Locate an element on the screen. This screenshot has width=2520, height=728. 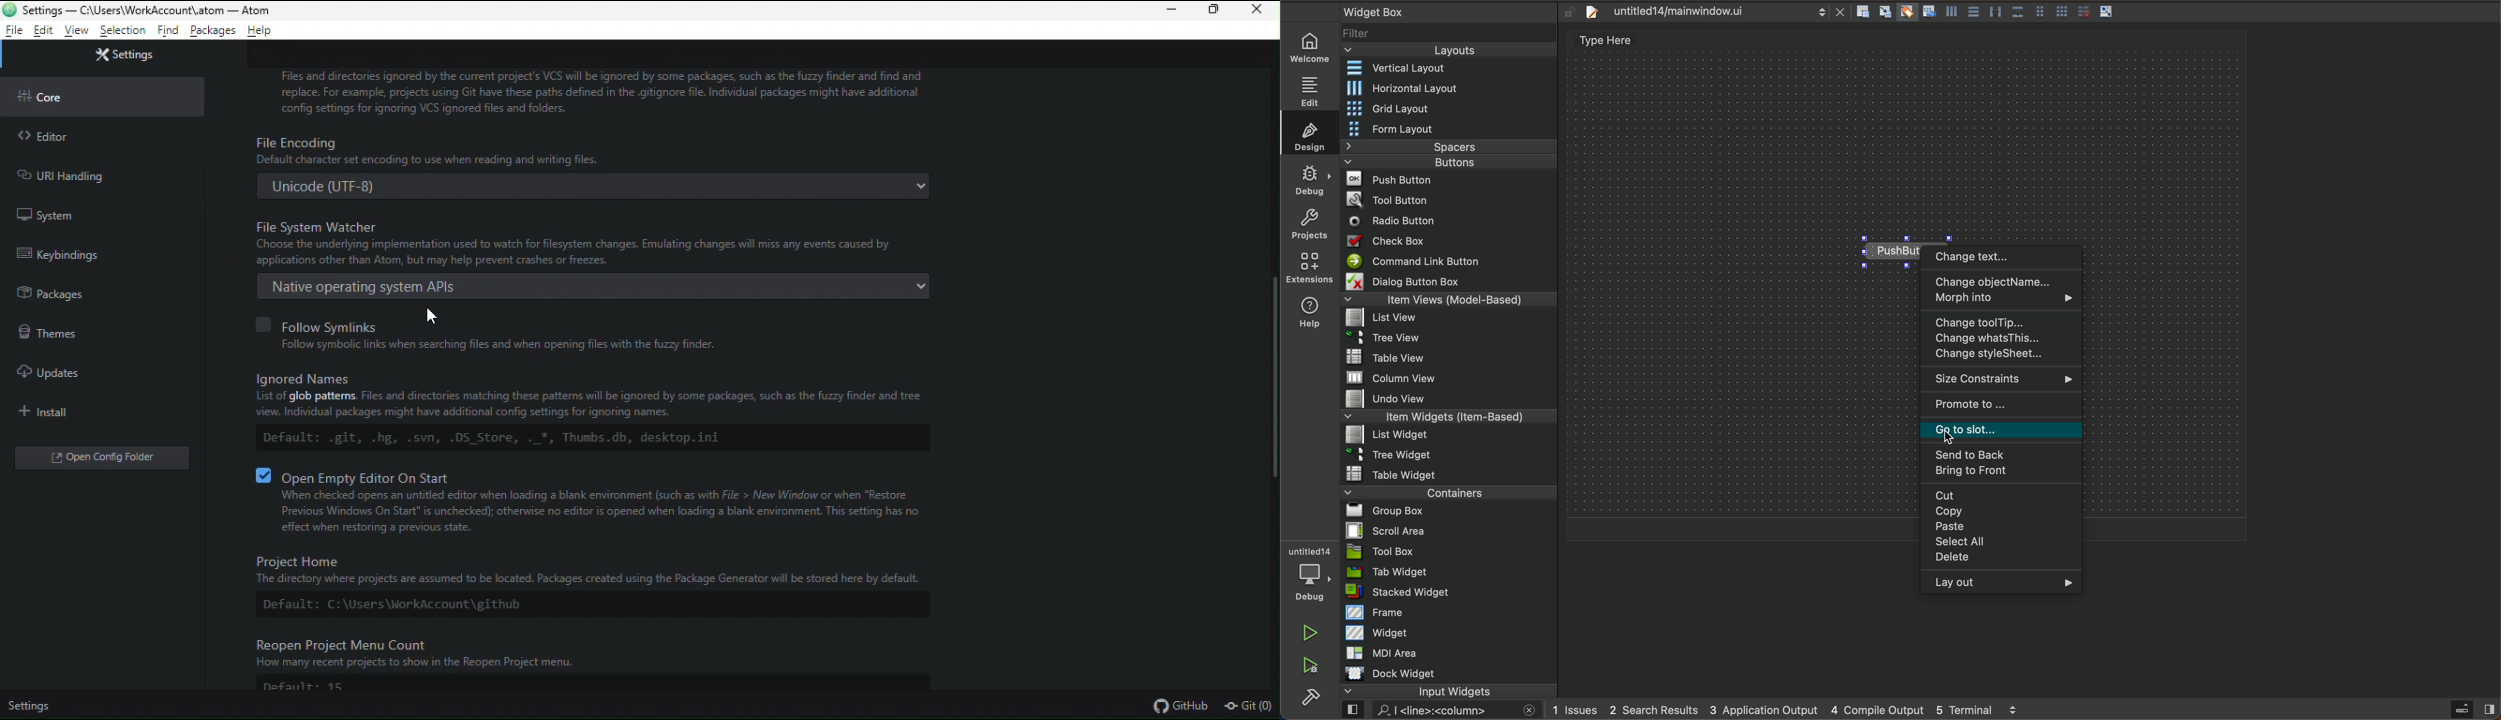
Core is located at coordinates (47, 96).